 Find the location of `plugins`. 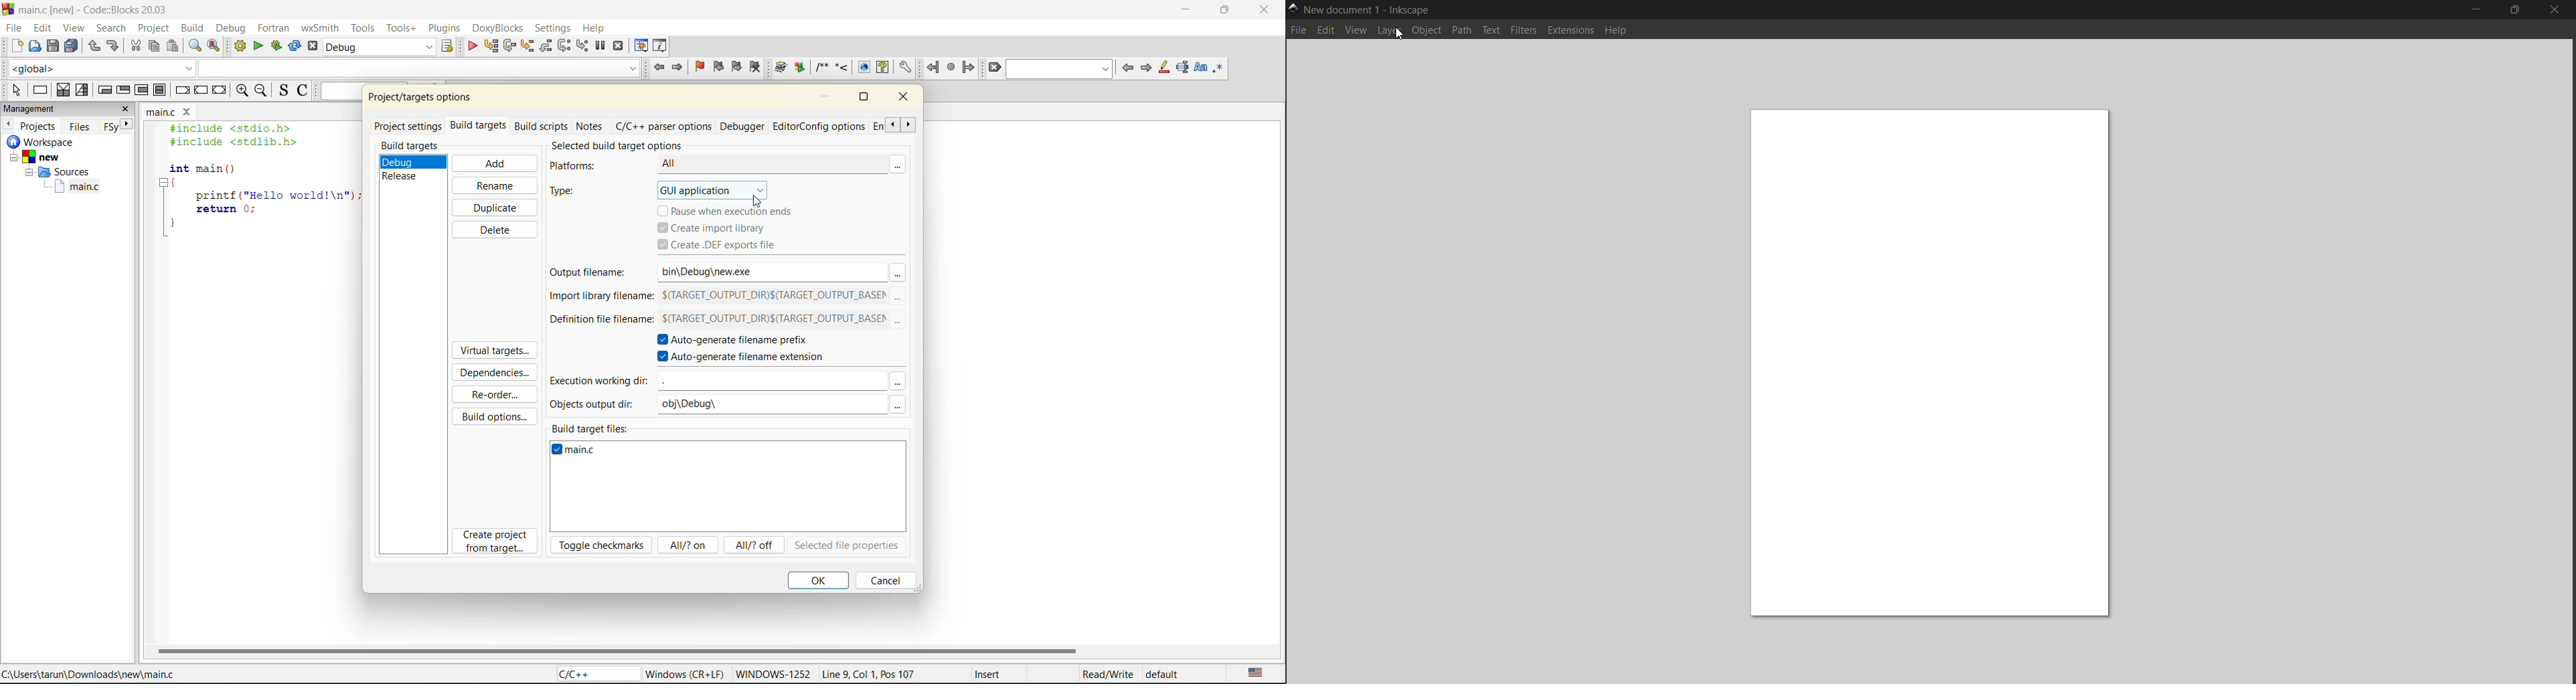

plugins is located at coordinates (444, 29).